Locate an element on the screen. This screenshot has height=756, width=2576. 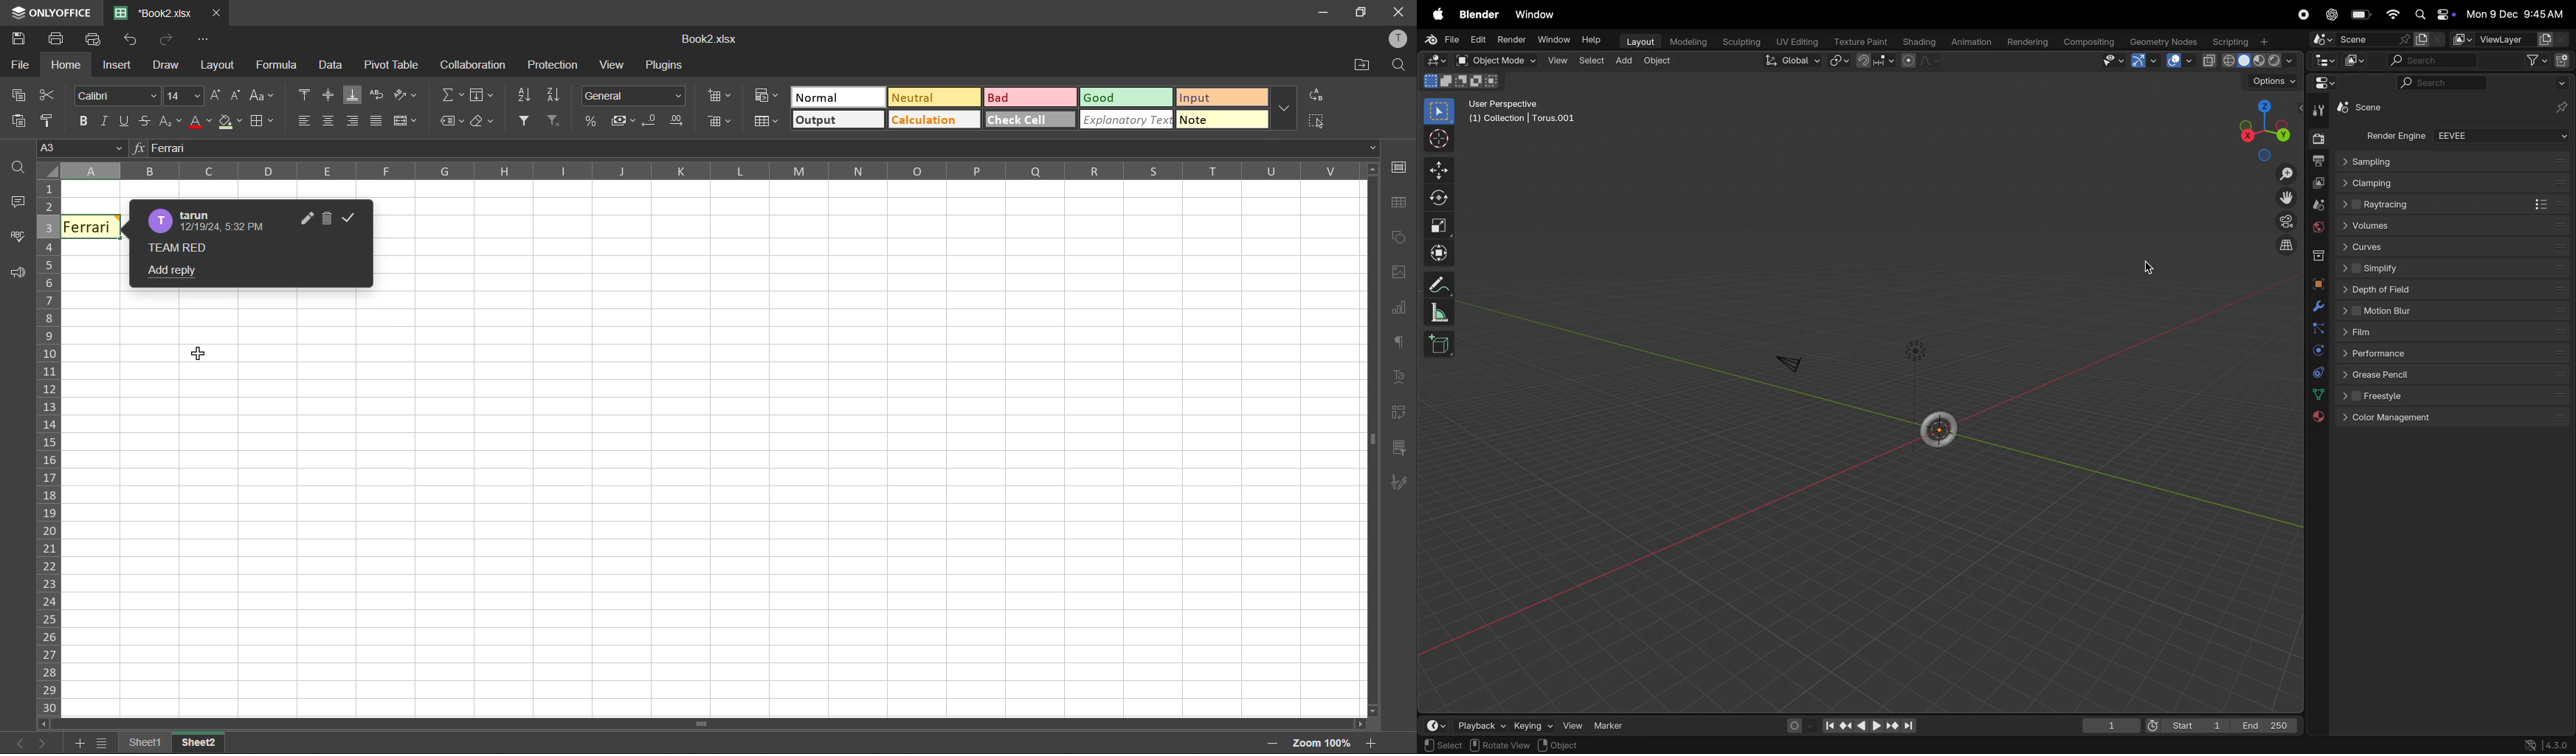
Ferrari is located at coordinates (91, 227).